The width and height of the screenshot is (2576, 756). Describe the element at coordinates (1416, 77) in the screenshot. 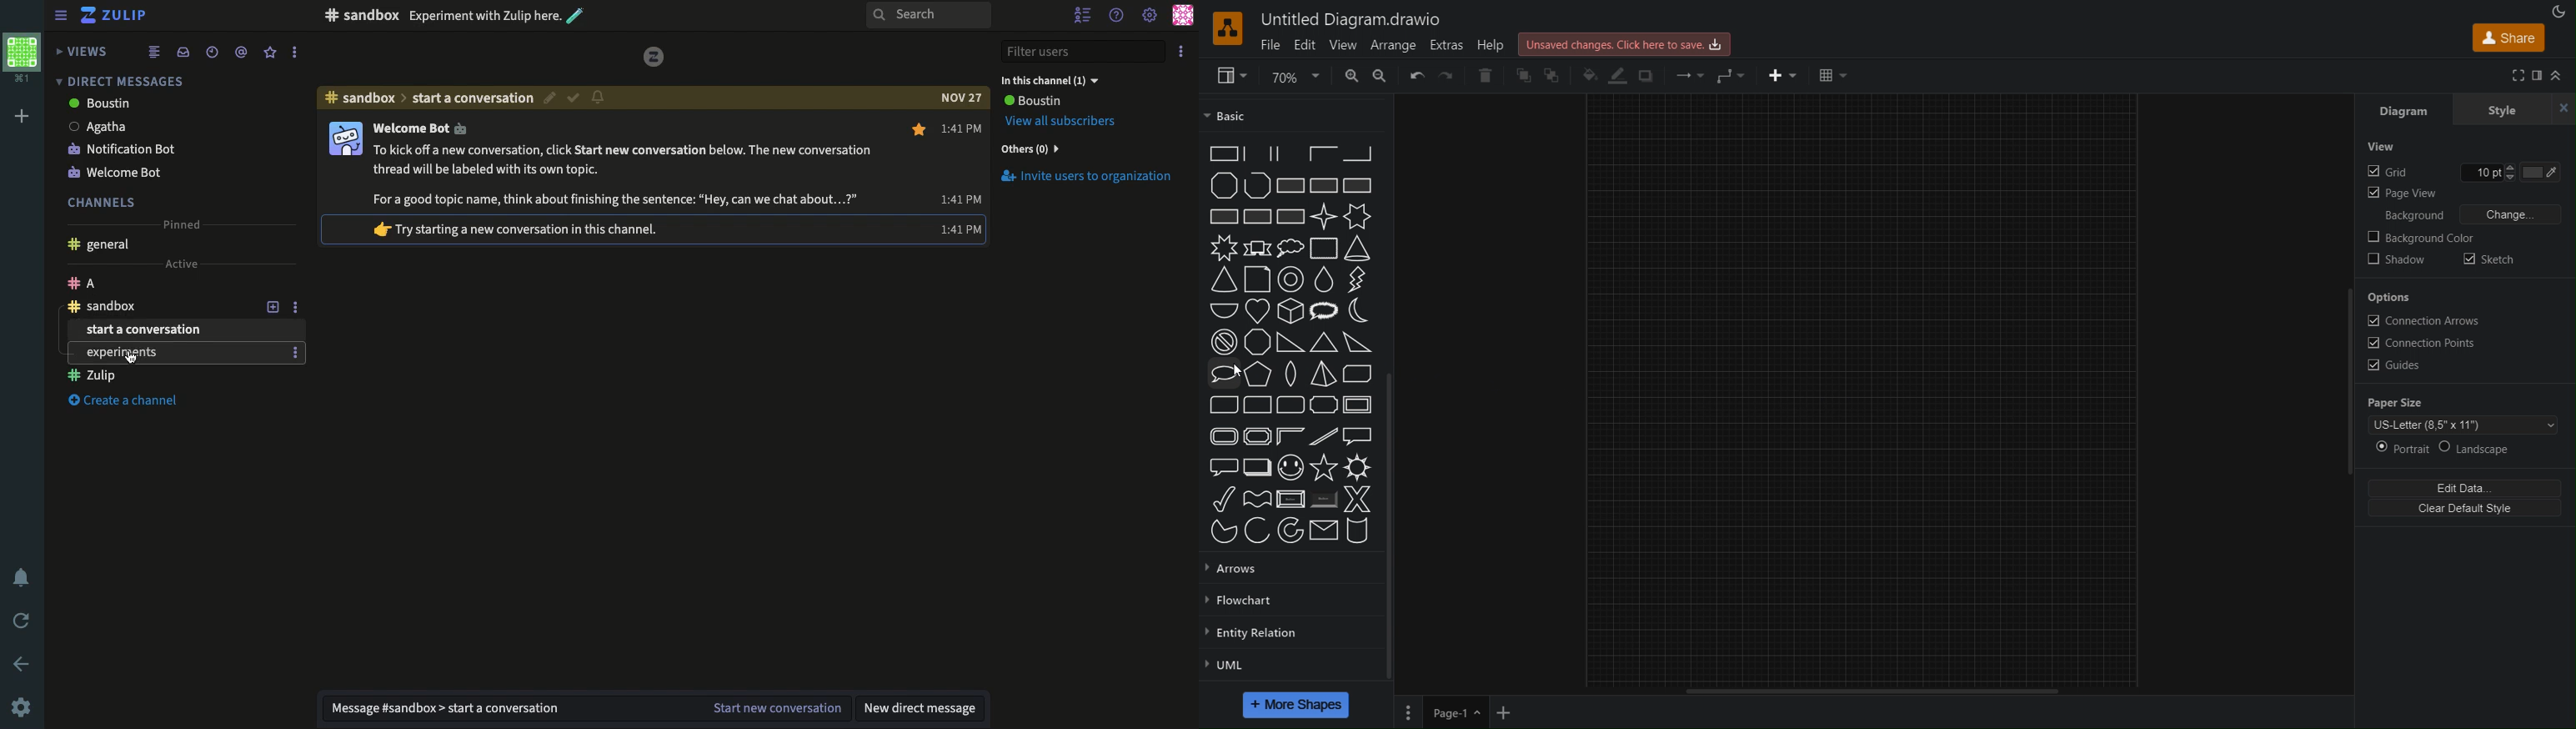

I see `Undo` at that location.